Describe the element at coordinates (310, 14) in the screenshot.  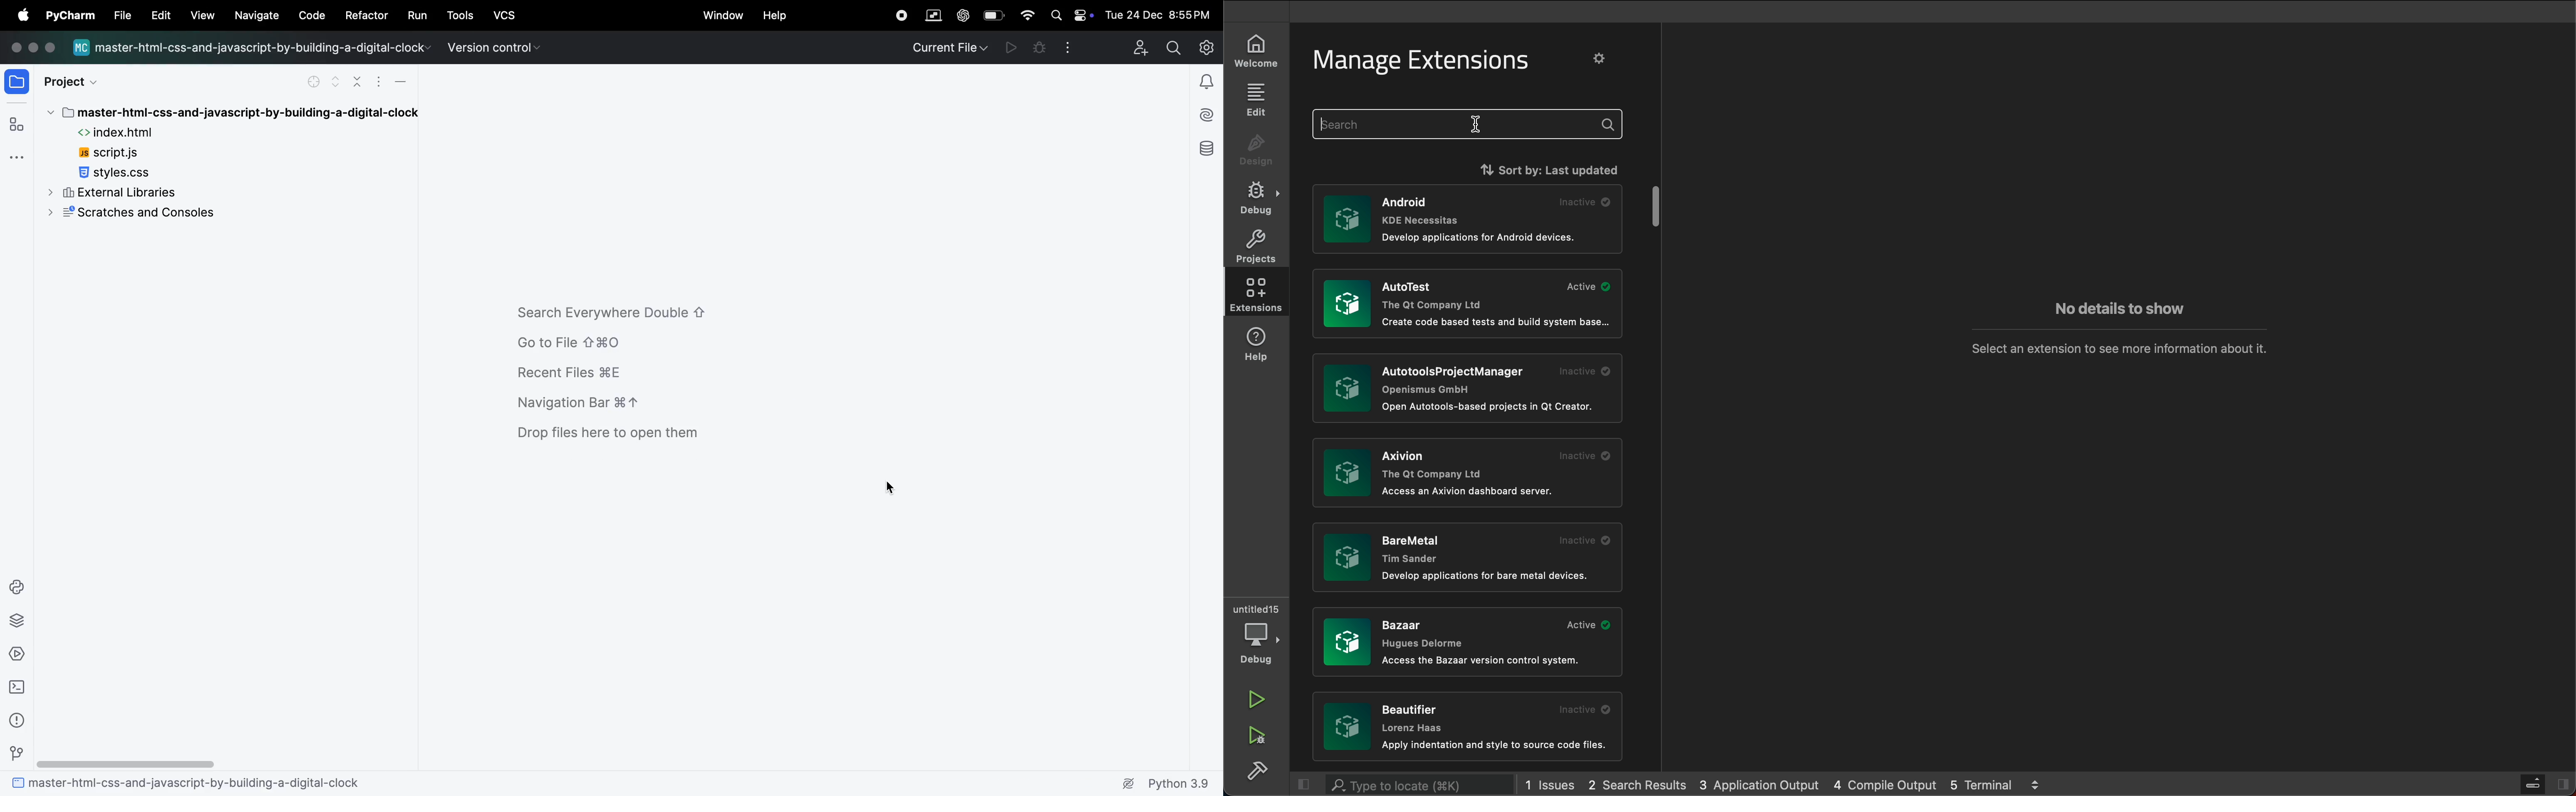
I see `code` at that location.